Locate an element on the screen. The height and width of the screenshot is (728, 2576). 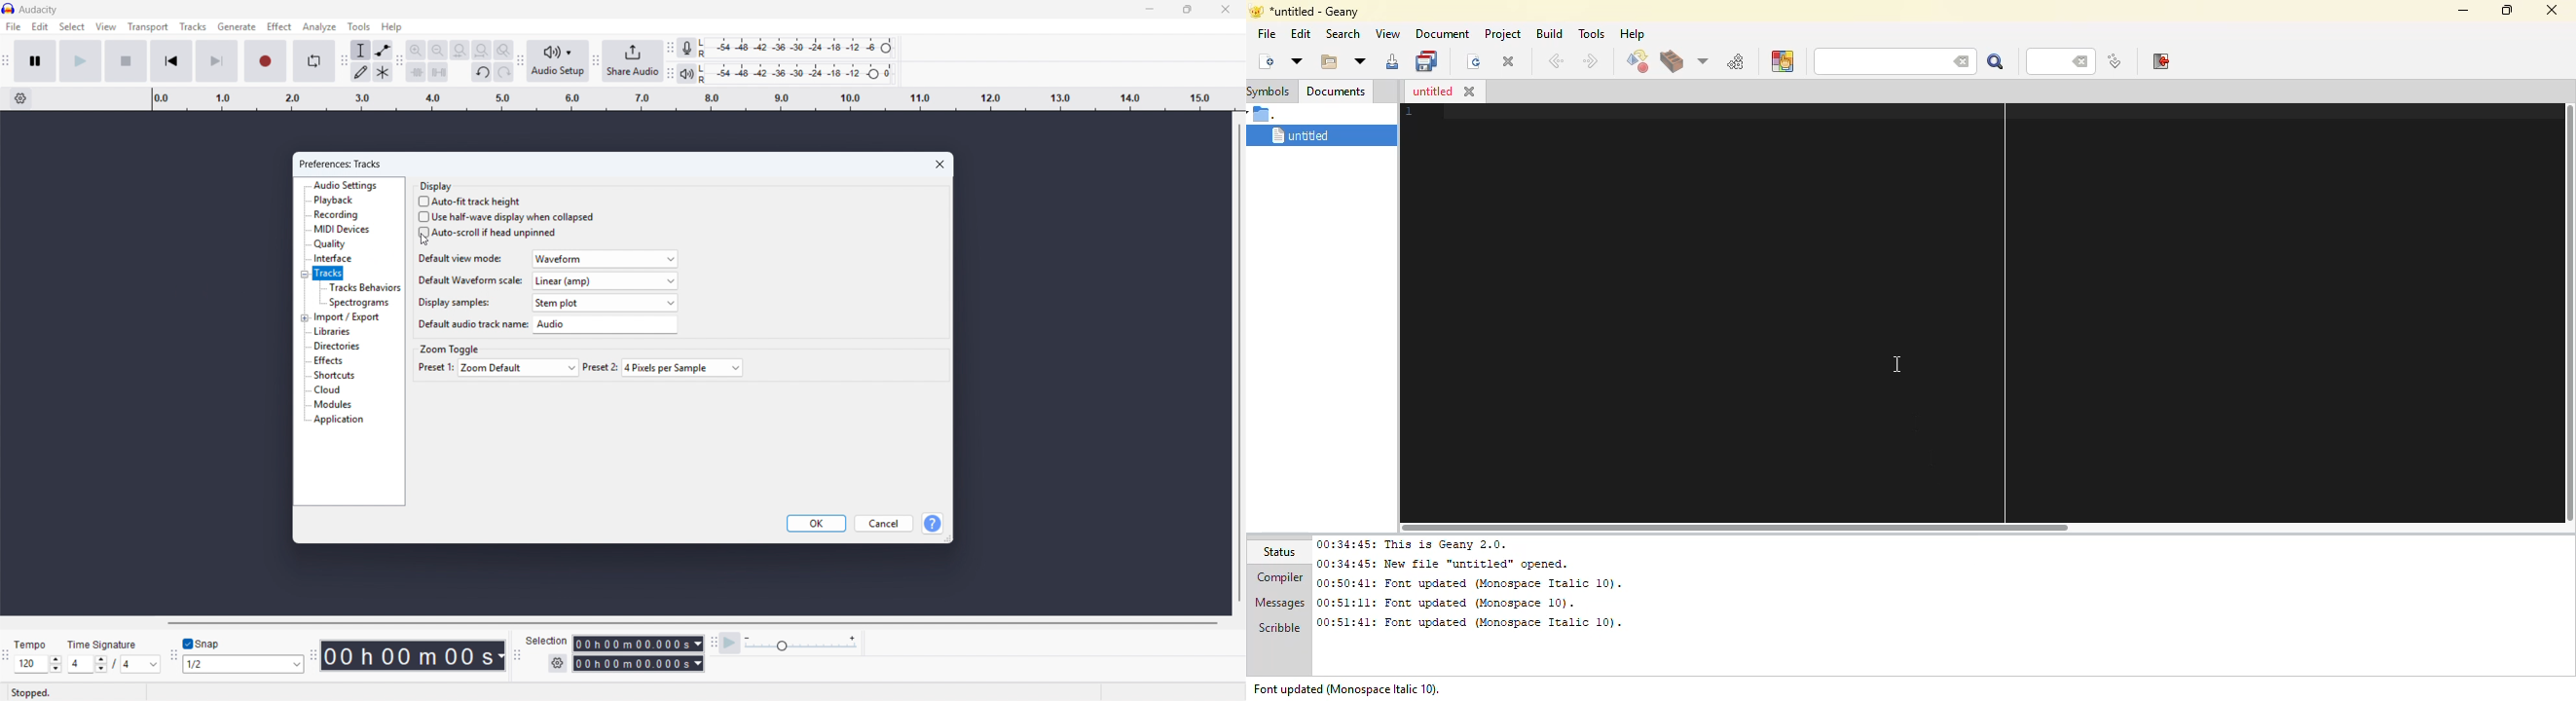
title is located at coordinates (38, 10).